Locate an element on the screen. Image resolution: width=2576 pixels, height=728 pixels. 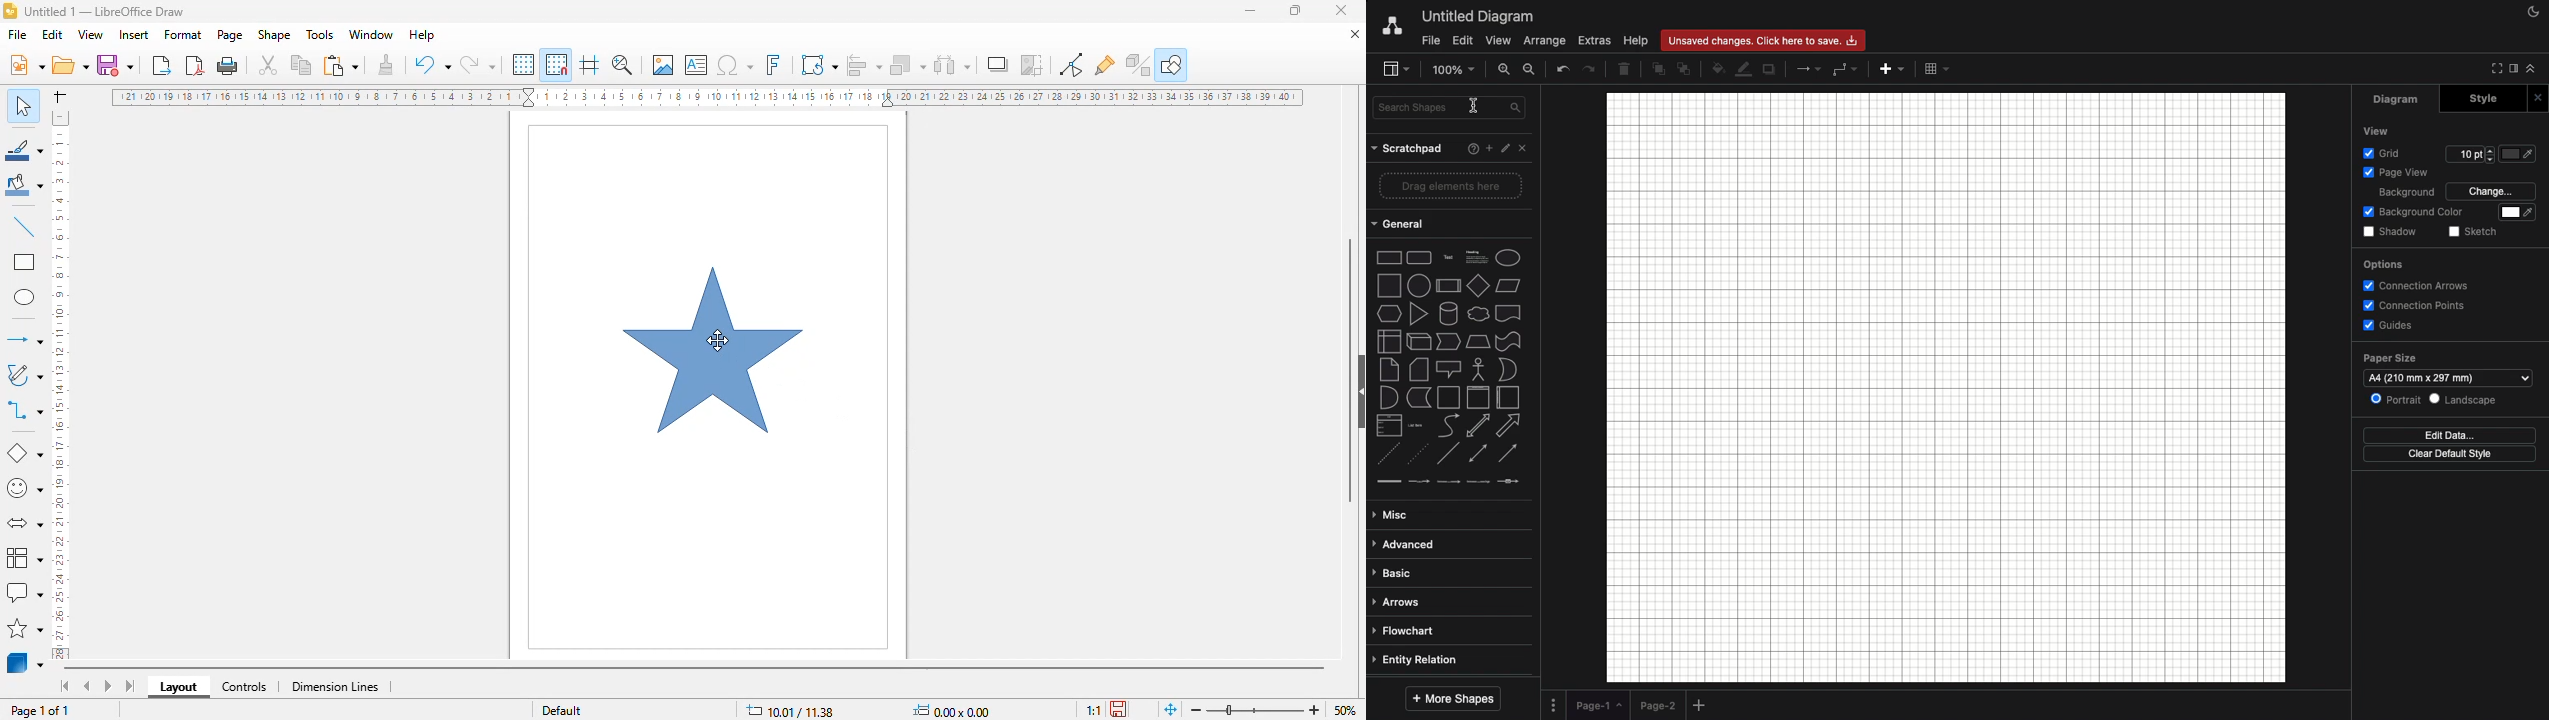
Extras is located at coordinates (1595, 41).